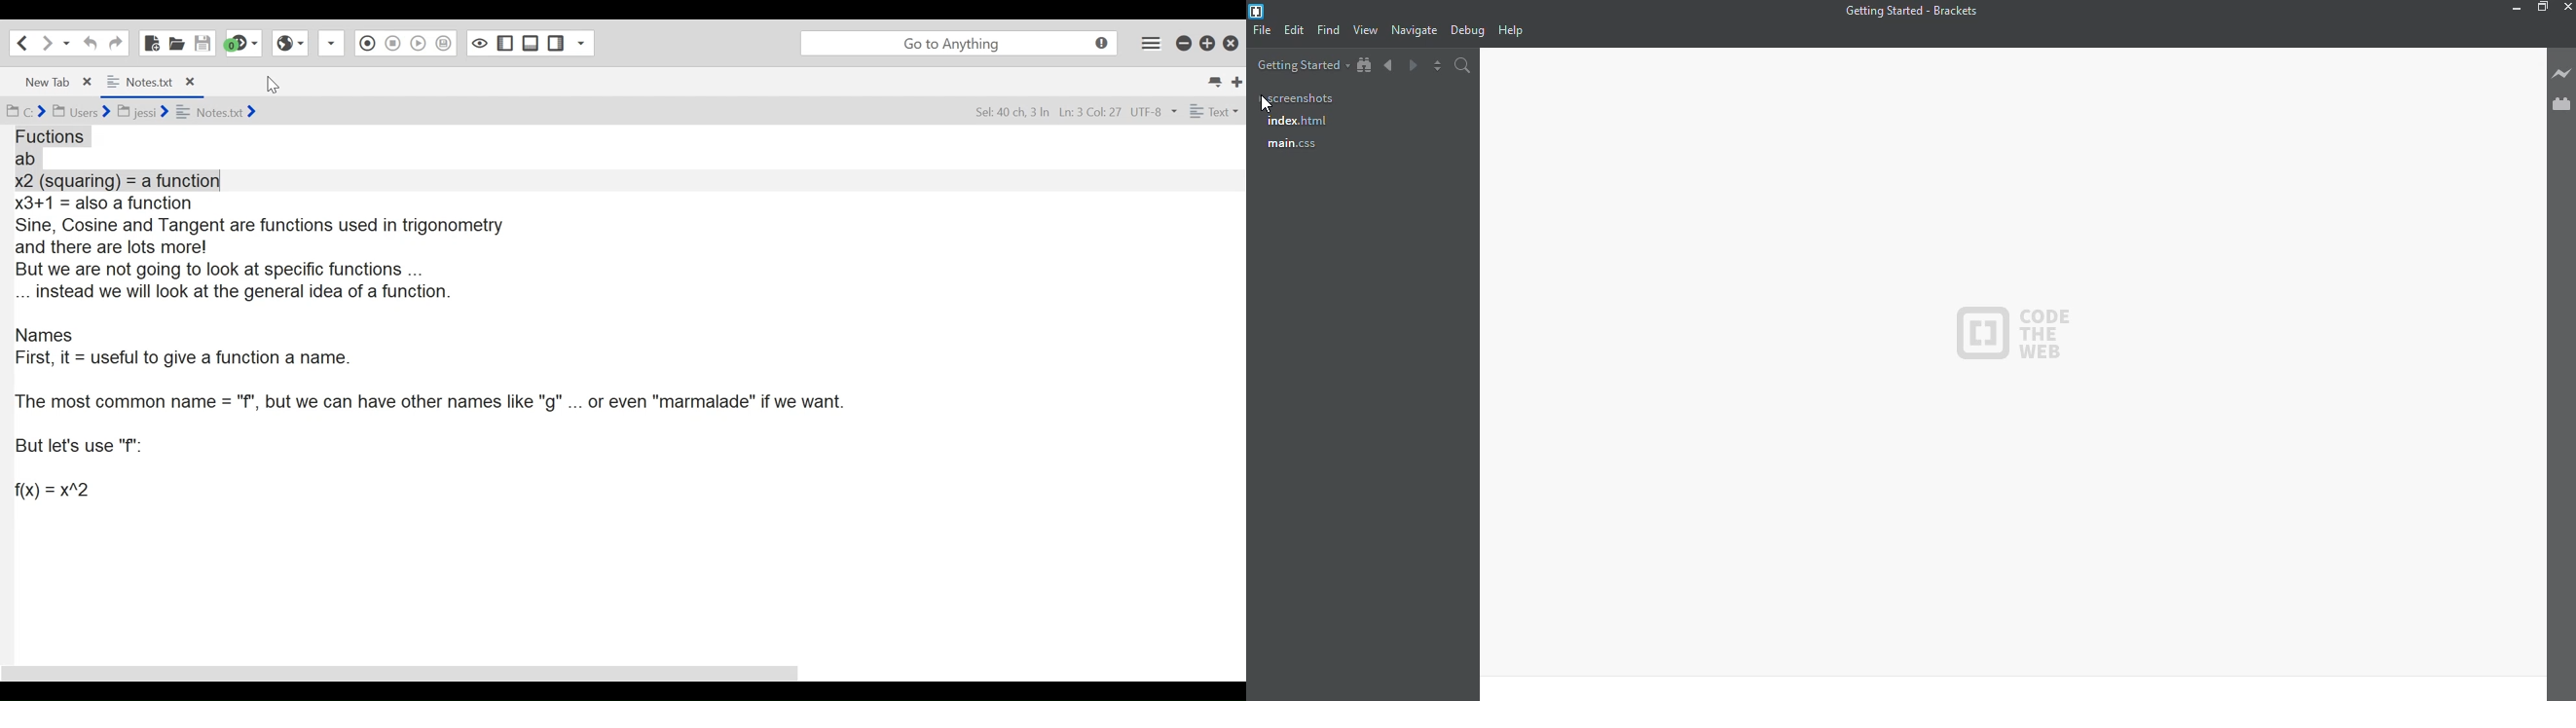 The height and width of the screenshot is (728, 2576). Describe the element at coordinates (2561, 73) in the screenshot. I see `live preview` at that location.